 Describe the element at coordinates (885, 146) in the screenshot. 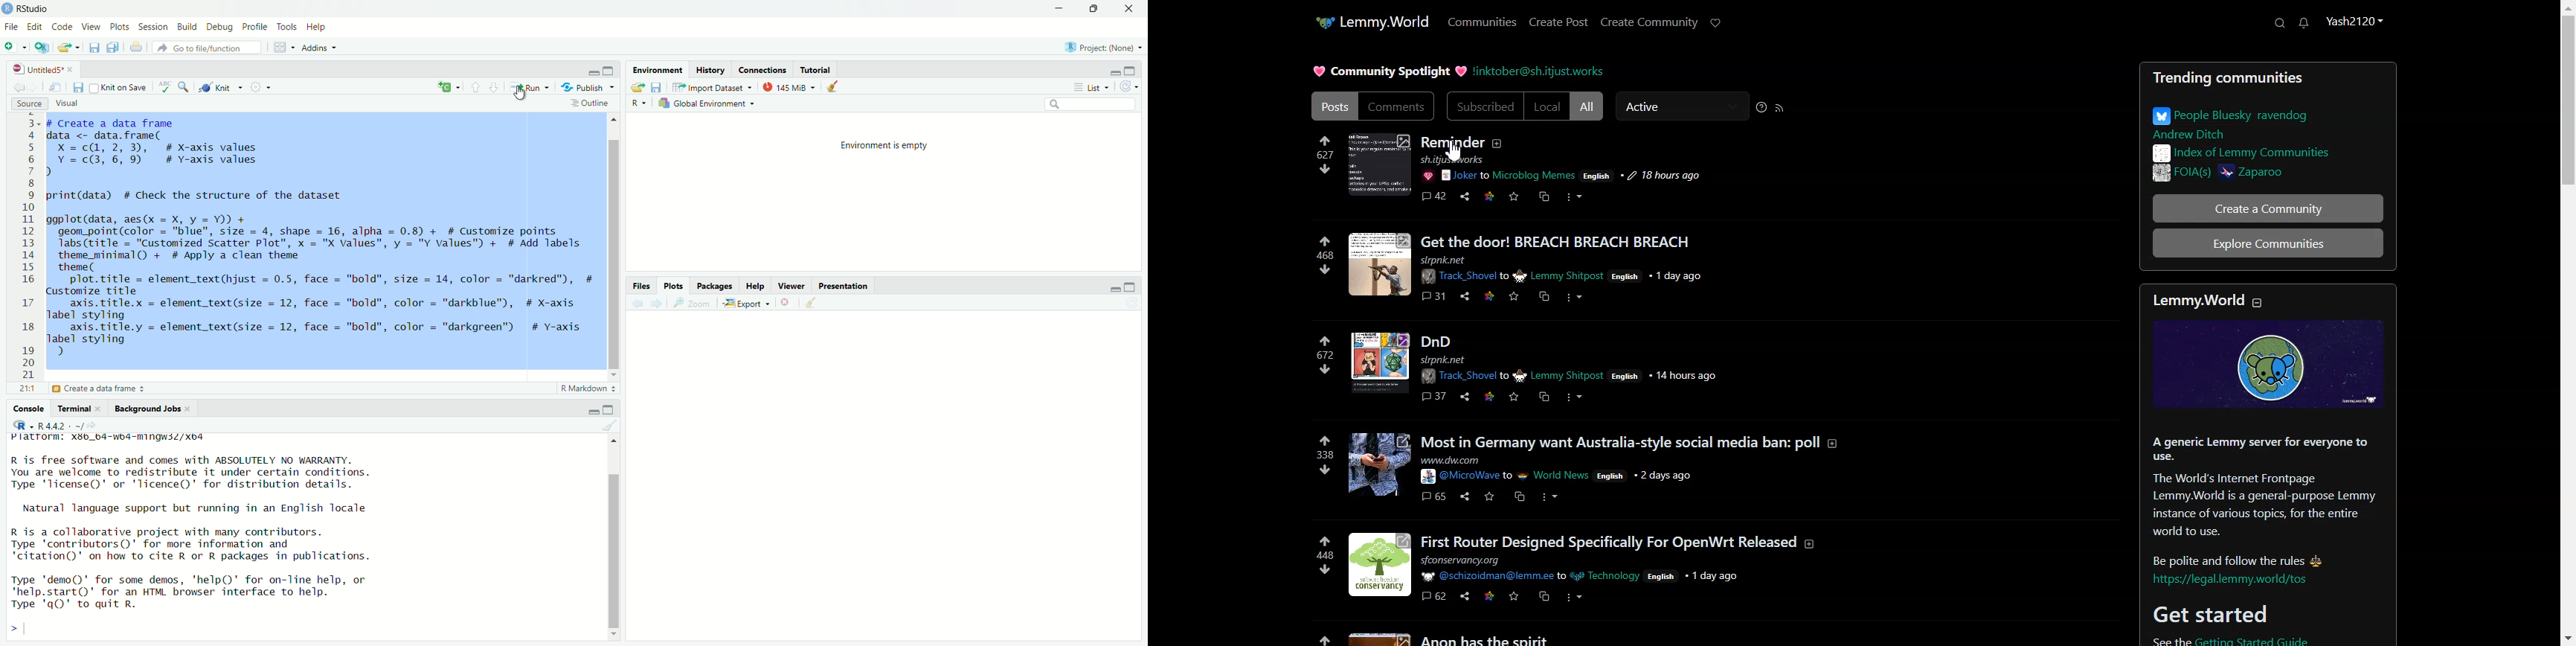

I see `Environment is empty` at that location.